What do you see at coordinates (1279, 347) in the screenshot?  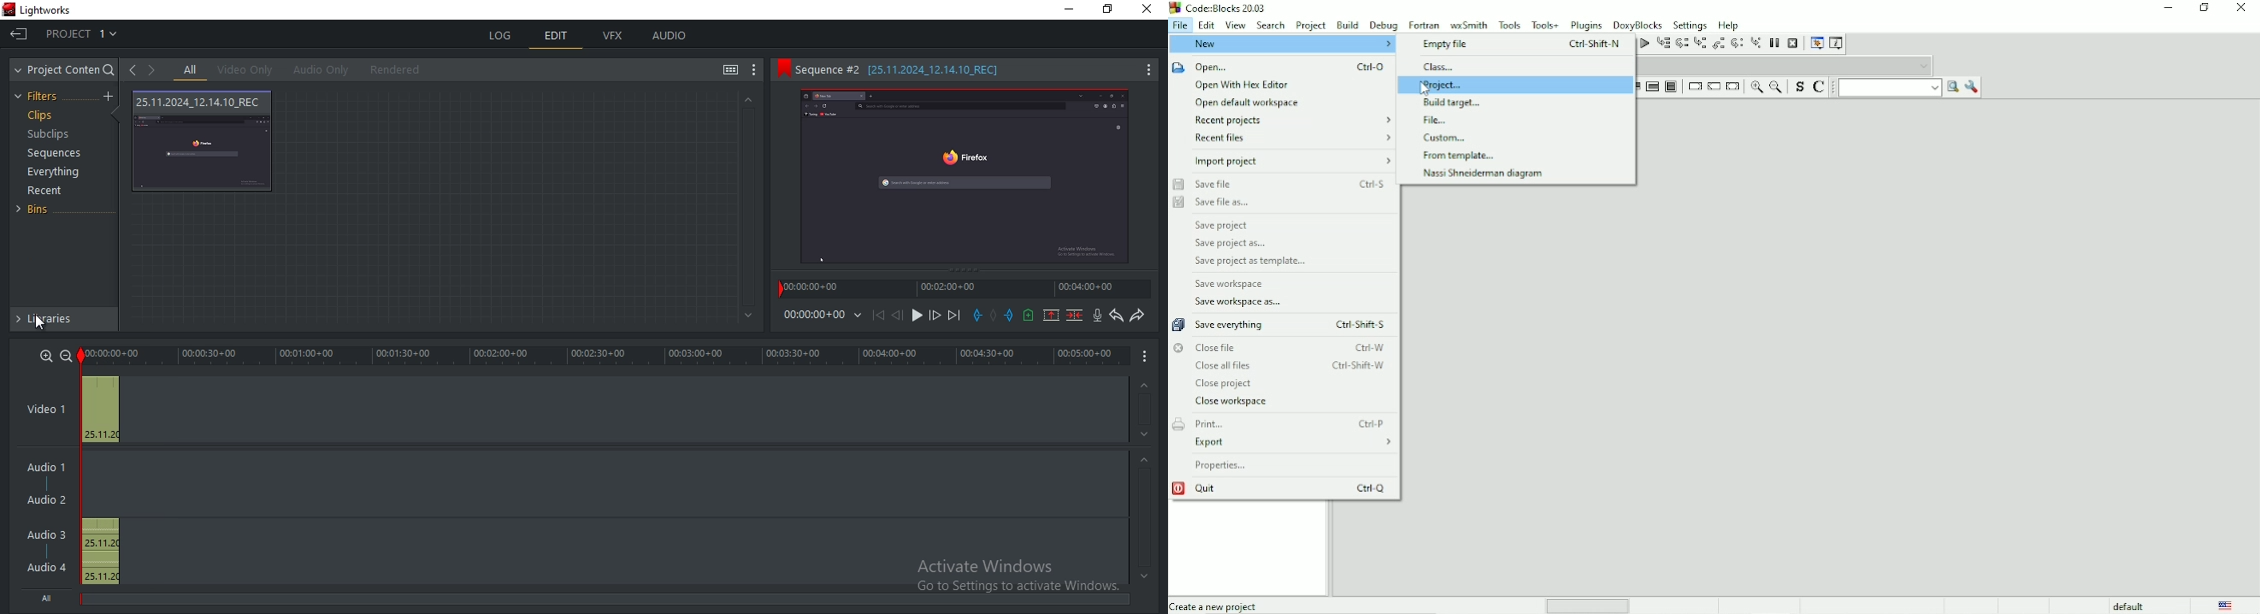 I see `Close file` at bounding box center [1279, 347].